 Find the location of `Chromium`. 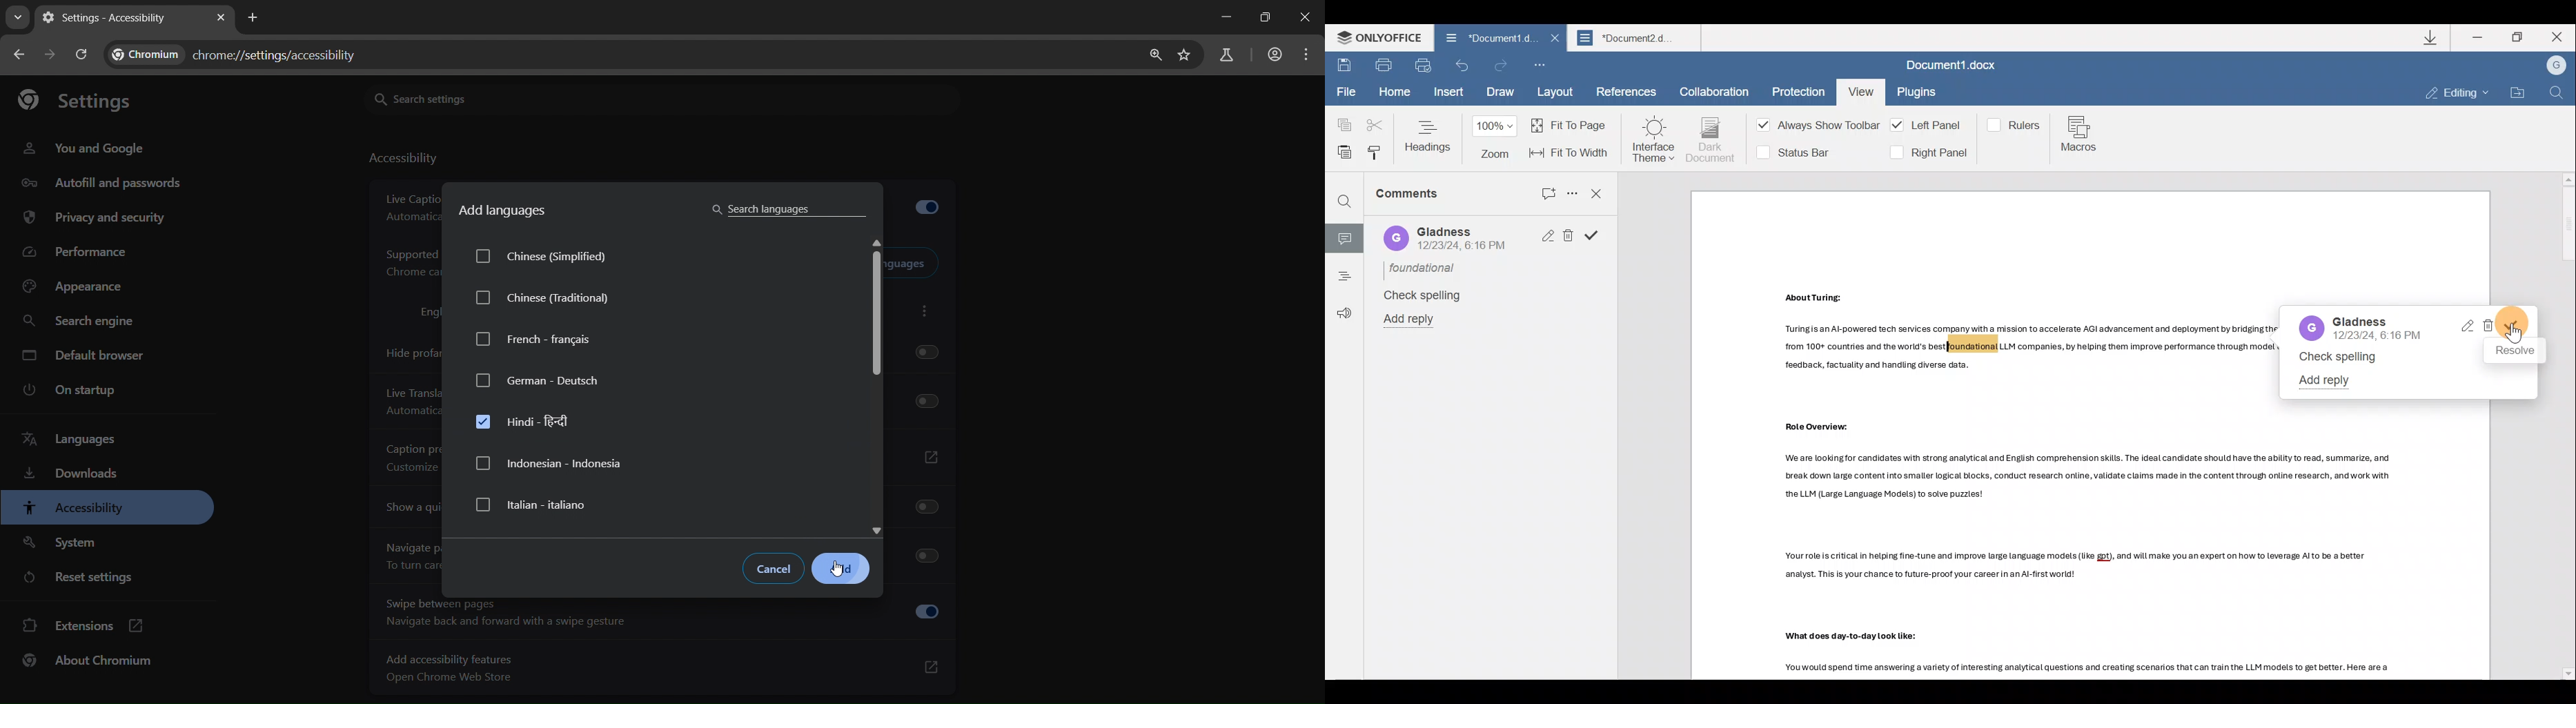

Chromium is located at coordinates (149, 54).